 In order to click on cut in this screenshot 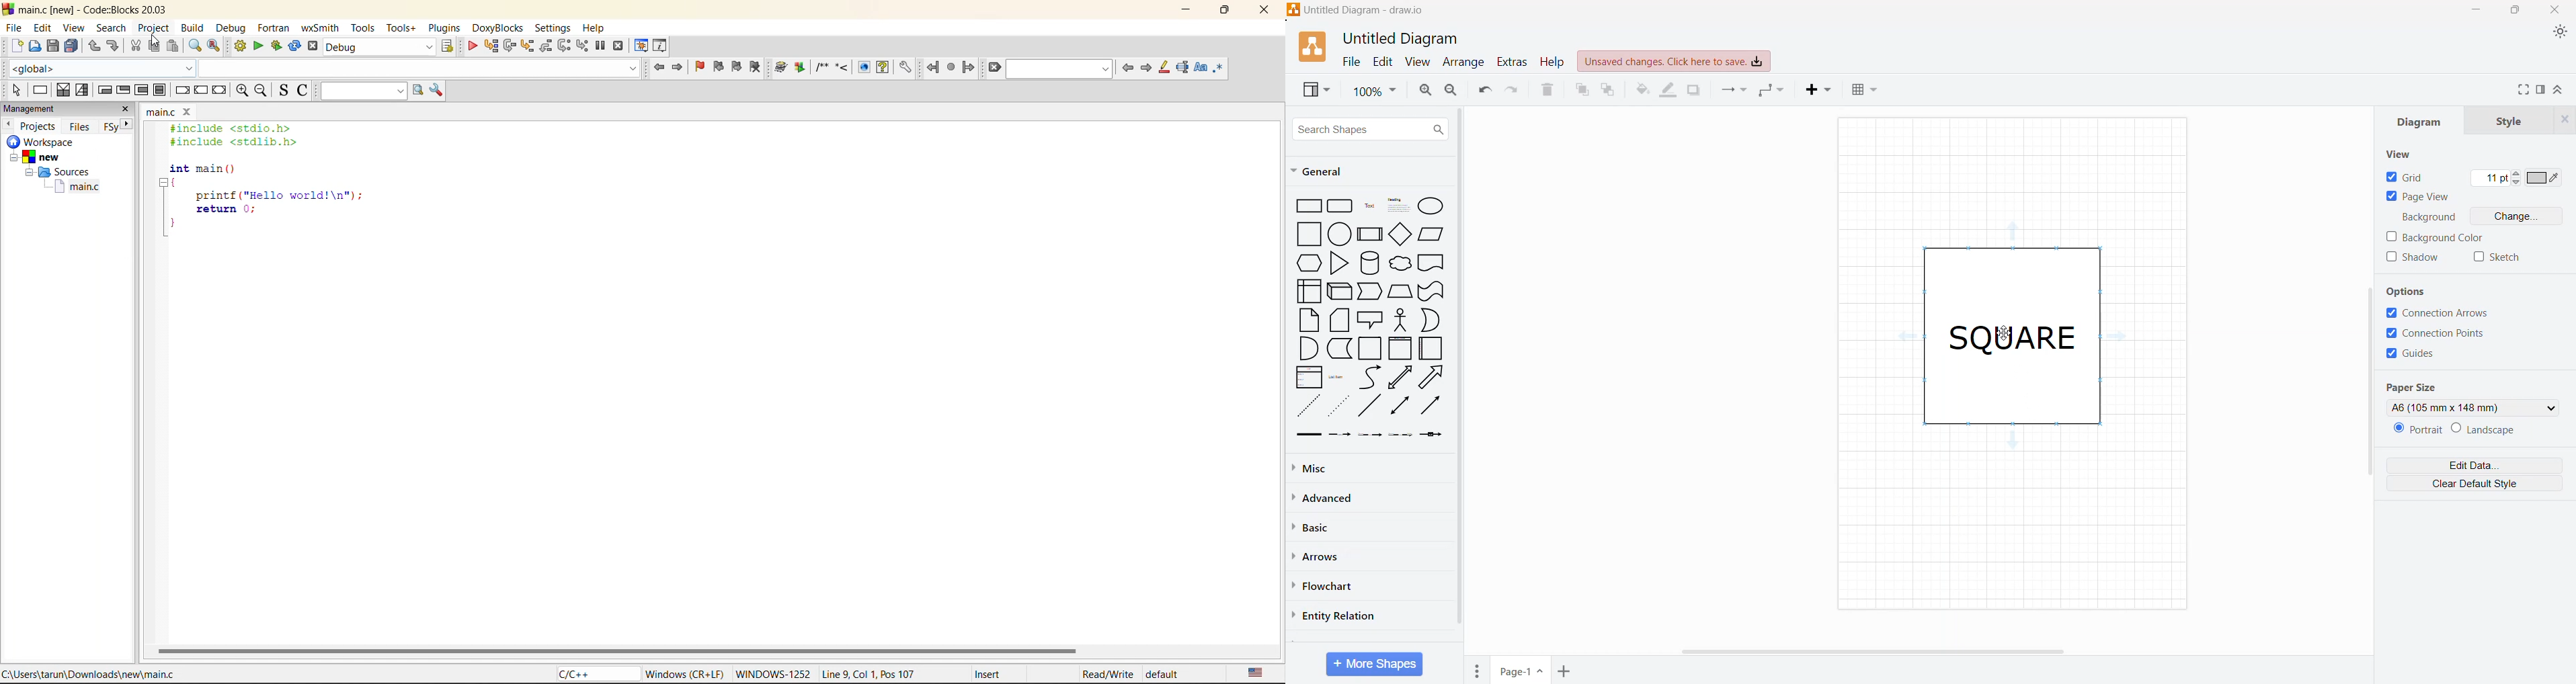, I will do `click(136, 46)`.